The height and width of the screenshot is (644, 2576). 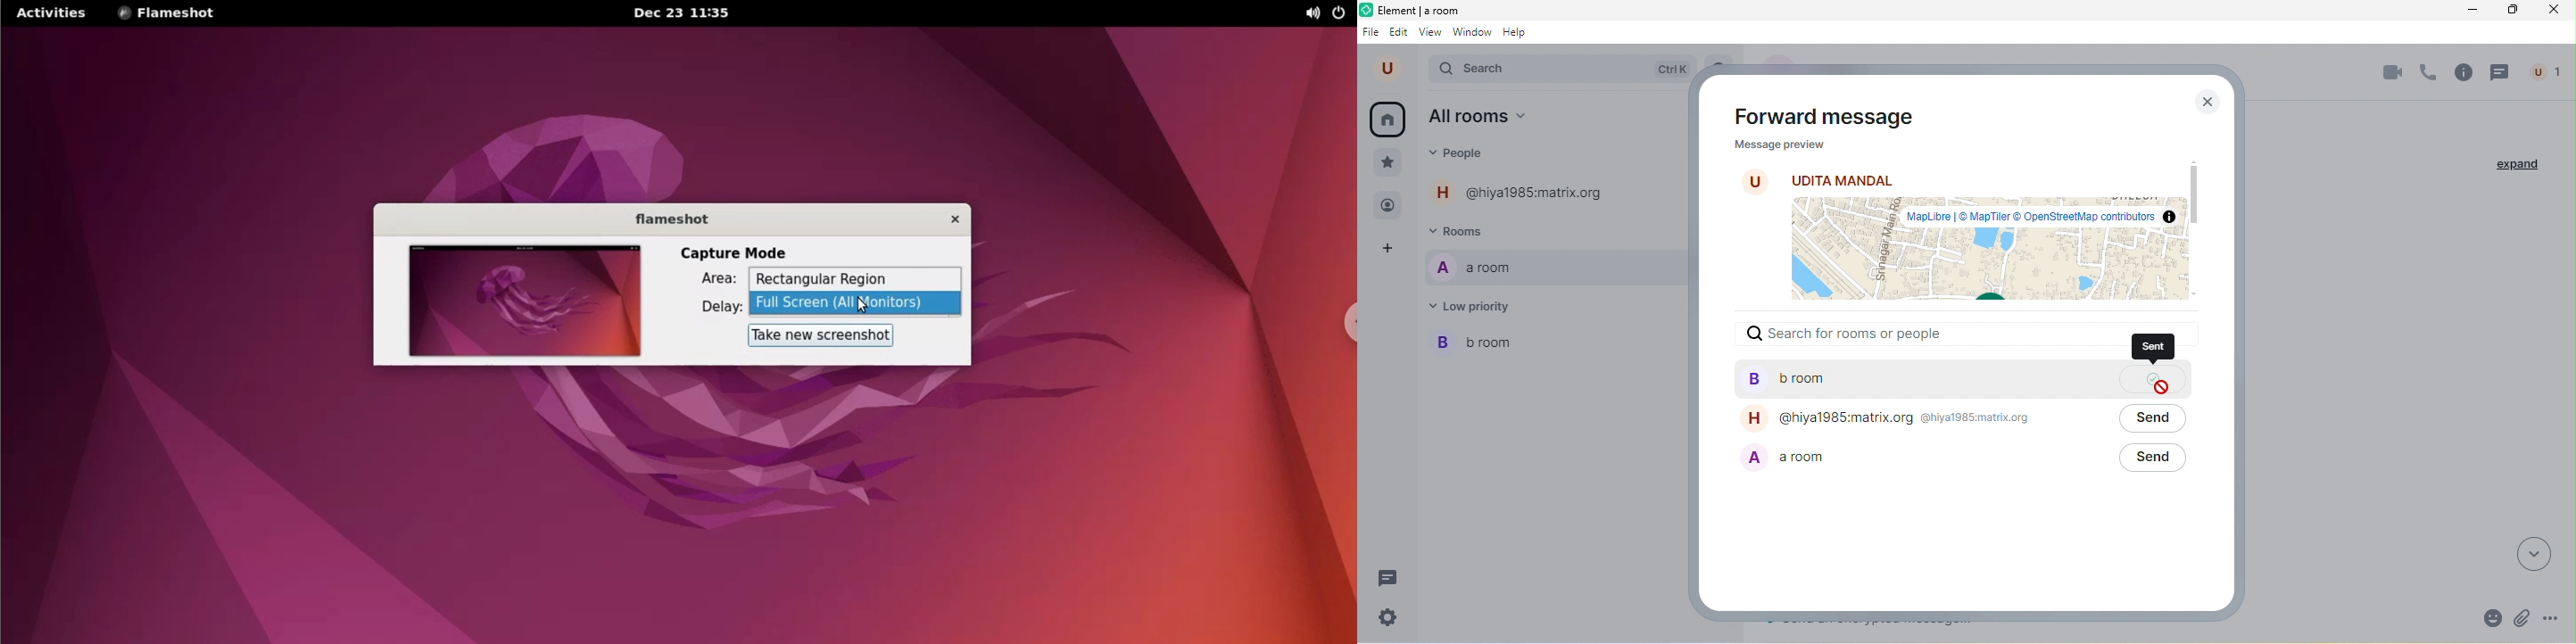 What do you see at coordinates (1964, 343) in the screenshot?
I see `search for room or people` at bounding box center [1964, 343].